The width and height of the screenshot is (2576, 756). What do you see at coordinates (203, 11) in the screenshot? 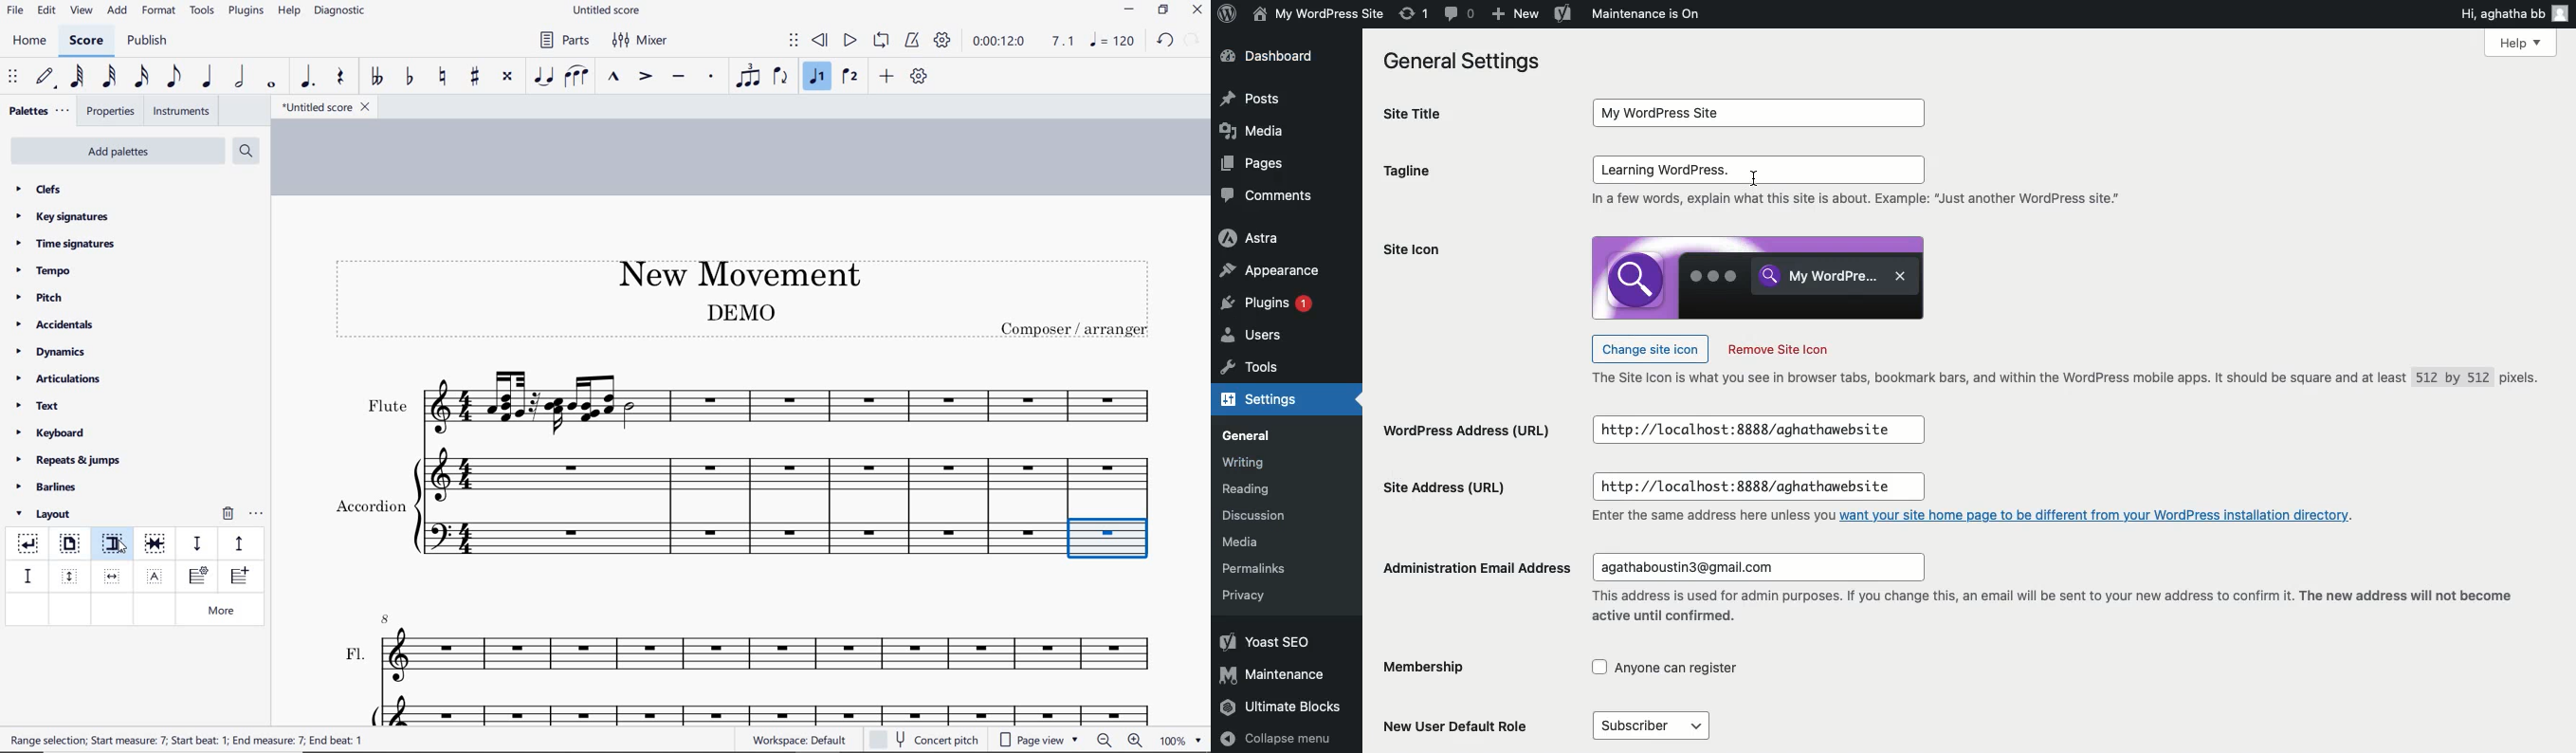
I see `tools` at bounding box center [203, 11].